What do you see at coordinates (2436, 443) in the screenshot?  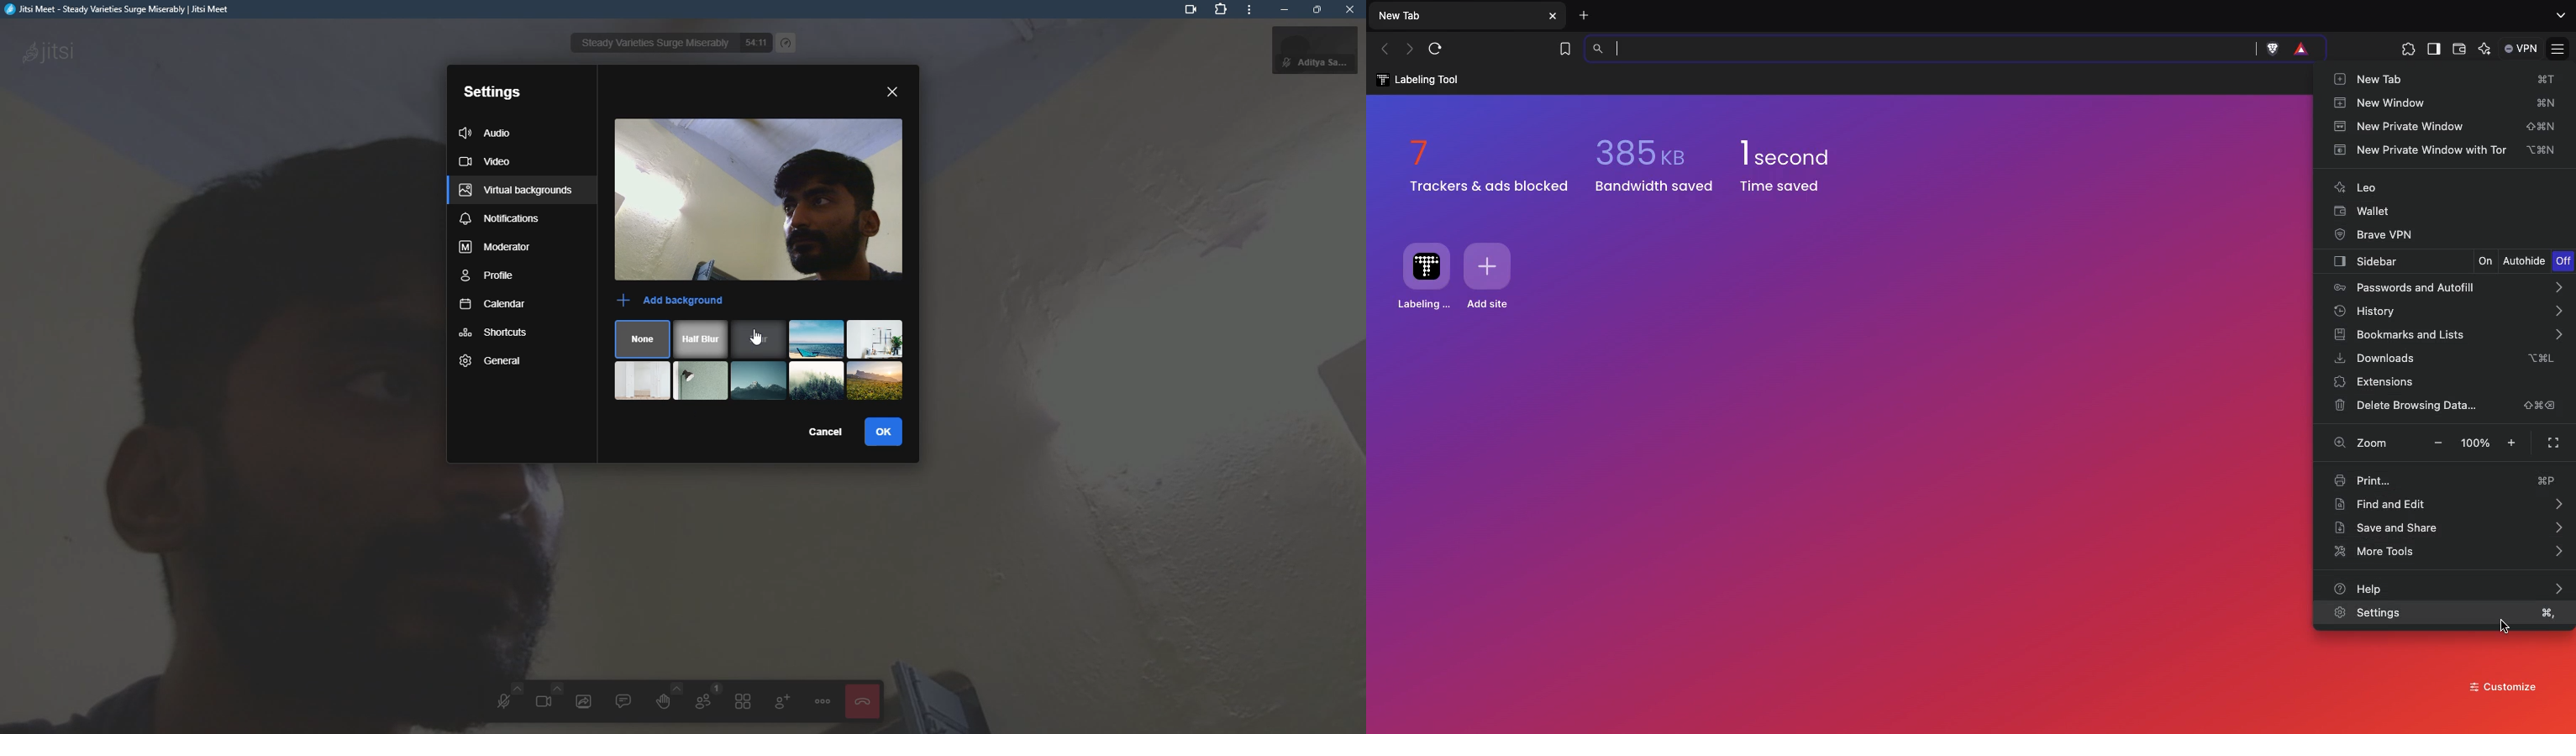 I see `make text smaller` at bounding box center [2436, 443].